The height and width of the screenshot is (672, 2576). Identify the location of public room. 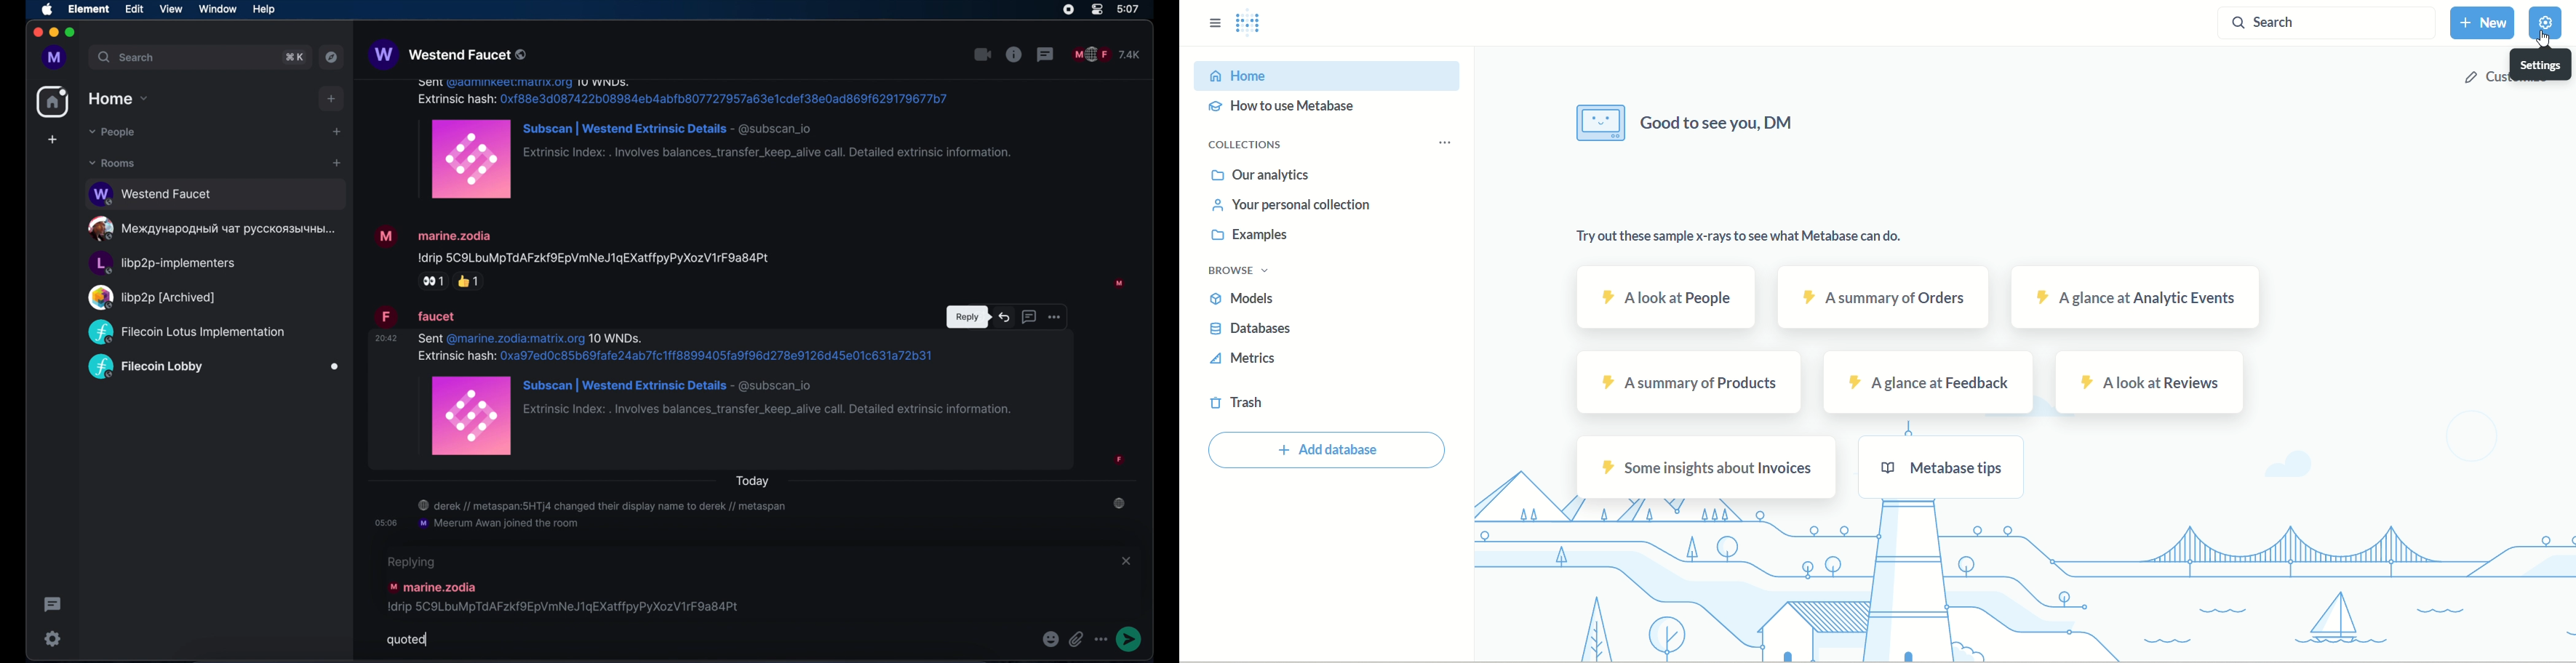
(186, 332).